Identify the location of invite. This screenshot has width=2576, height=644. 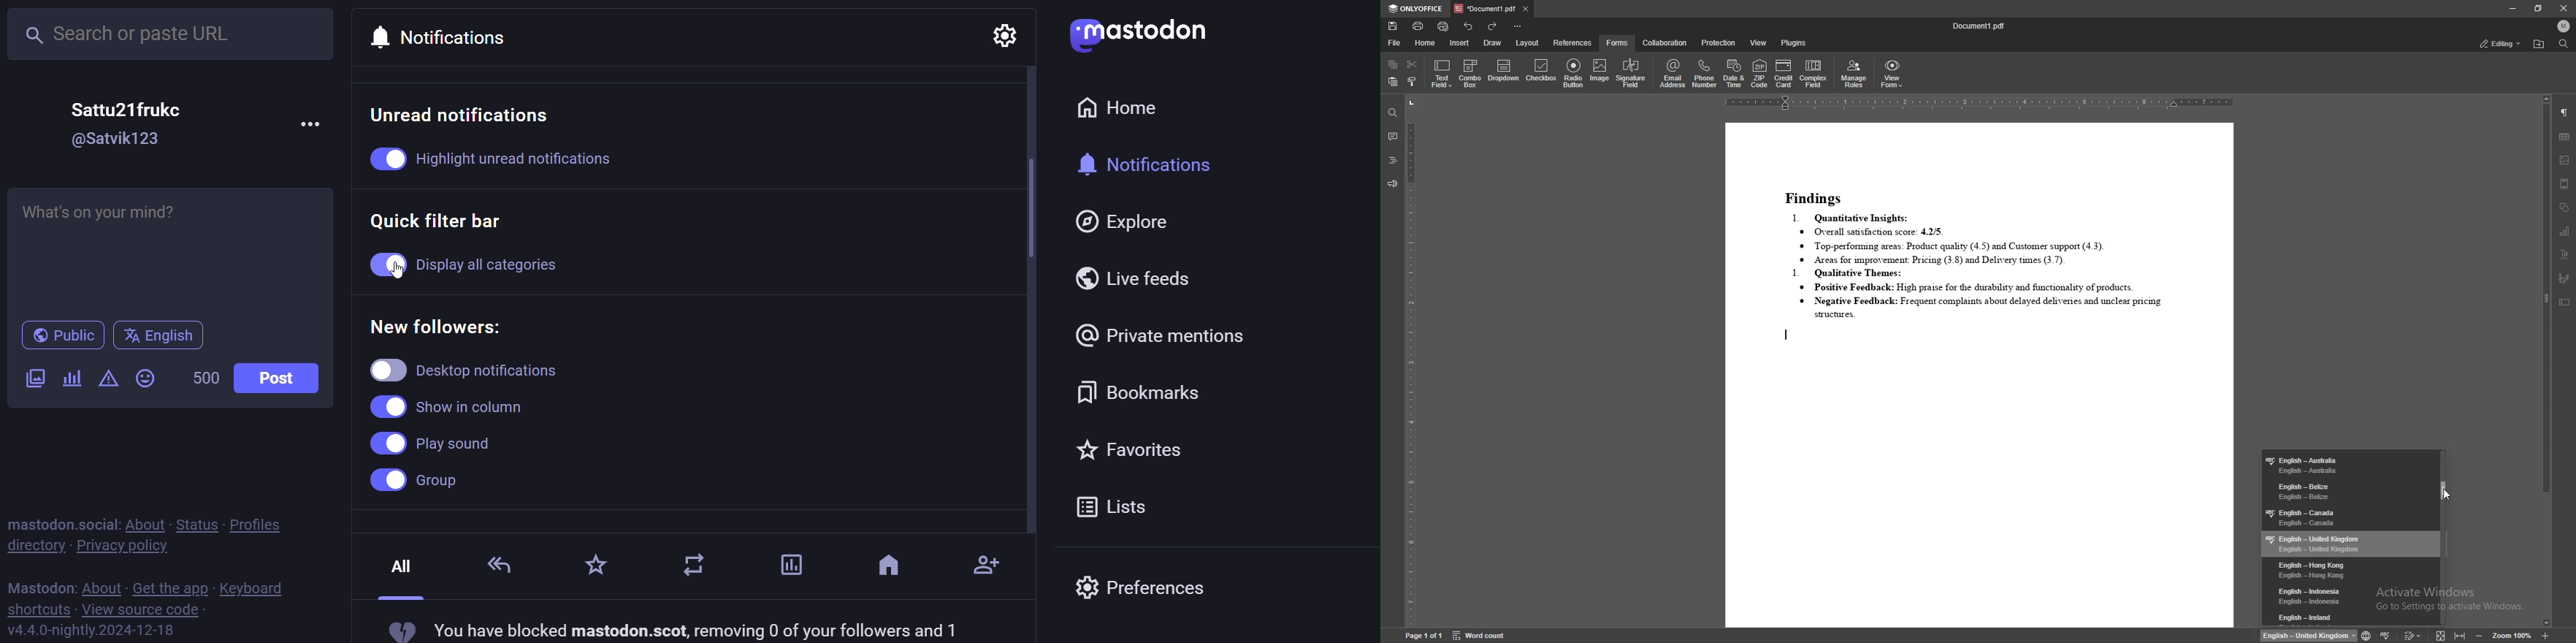
(987, 560).